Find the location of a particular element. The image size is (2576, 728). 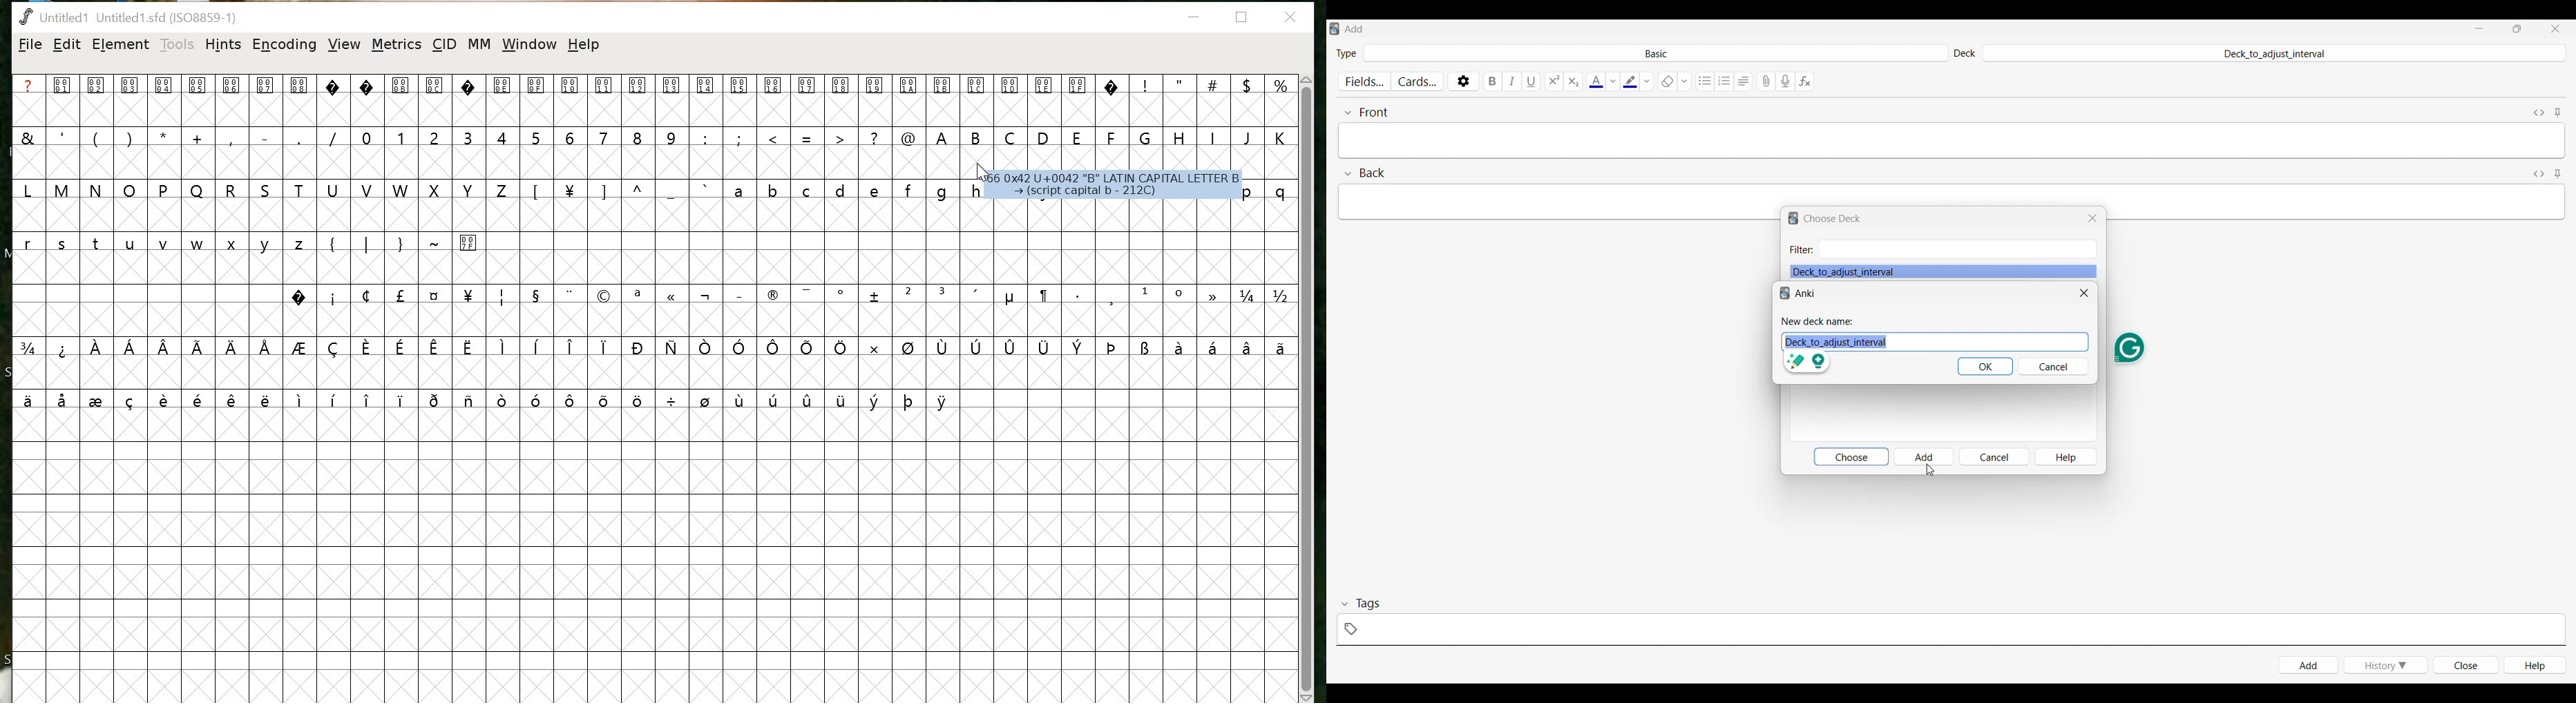

Type in text is located at coordinates (1950, 194).